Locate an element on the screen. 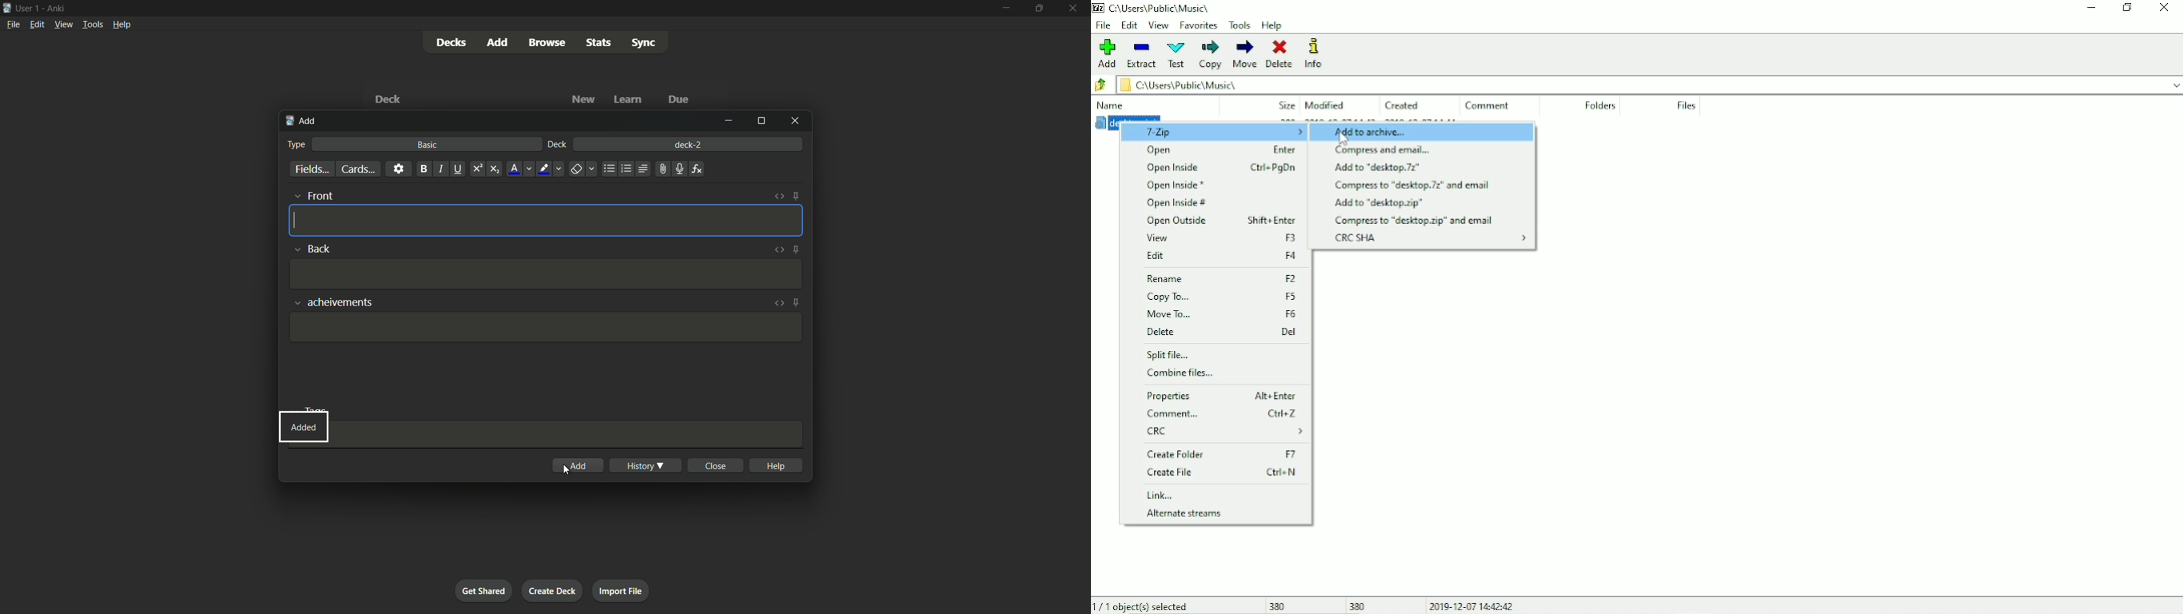  Open Outside is located at coordinates (1220, 222).